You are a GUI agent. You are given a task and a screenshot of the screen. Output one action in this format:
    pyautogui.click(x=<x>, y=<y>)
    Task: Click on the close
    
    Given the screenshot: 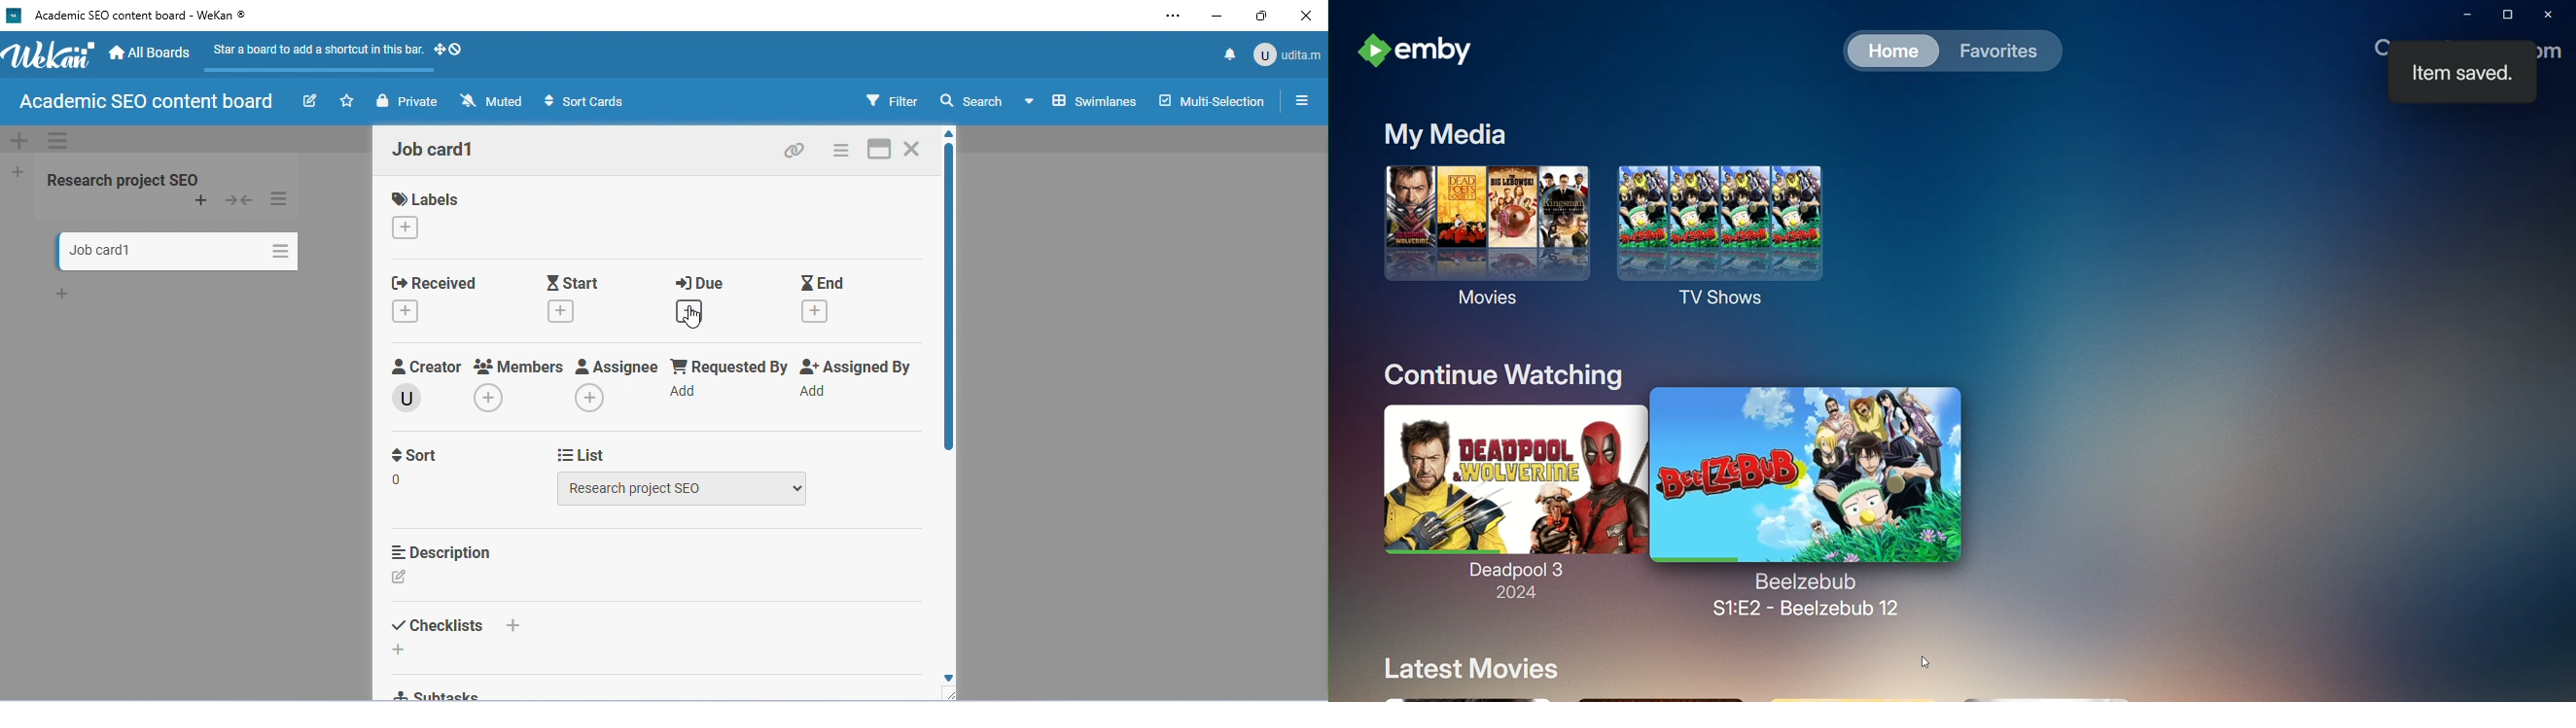 What is the action you would take?
    pyautogui.click(x=1305, y=17)
    